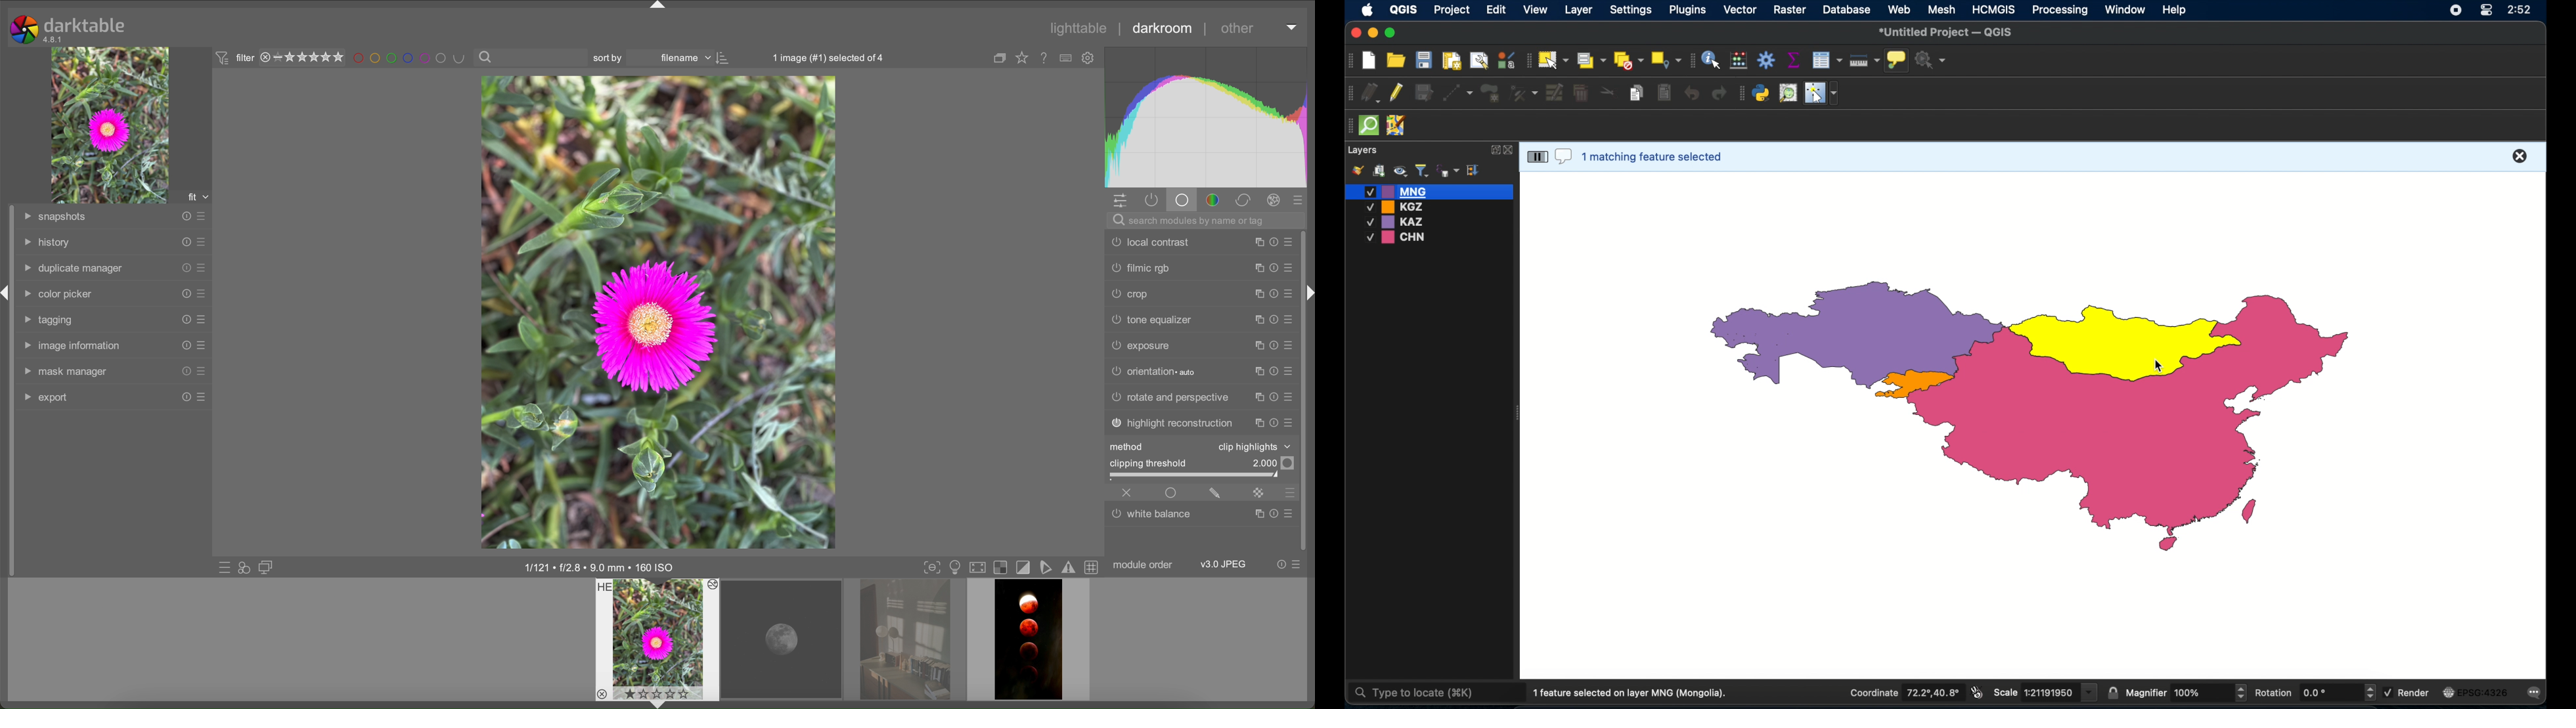 The width and height of the screenshot is (2576, 728). I want to click on tone equalizer, so click(1153, 318).